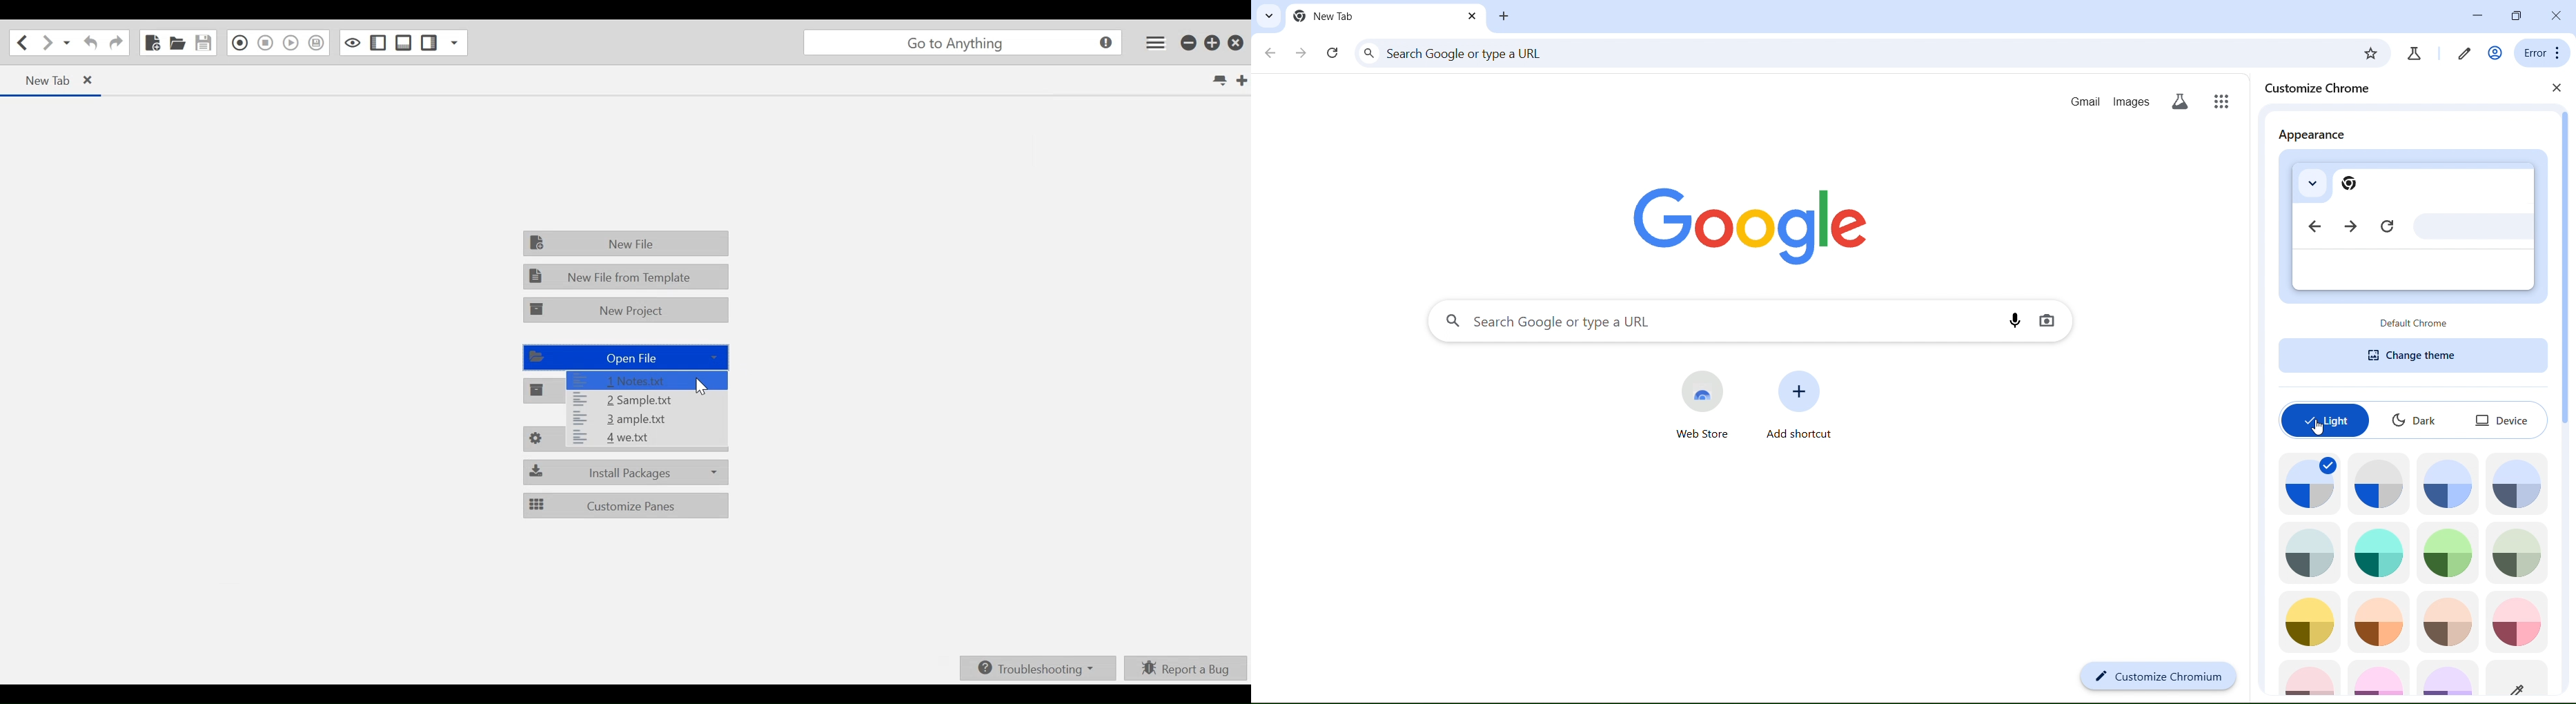 The image size is (2576, 728). I want to click on Open File, so click(624, 358).